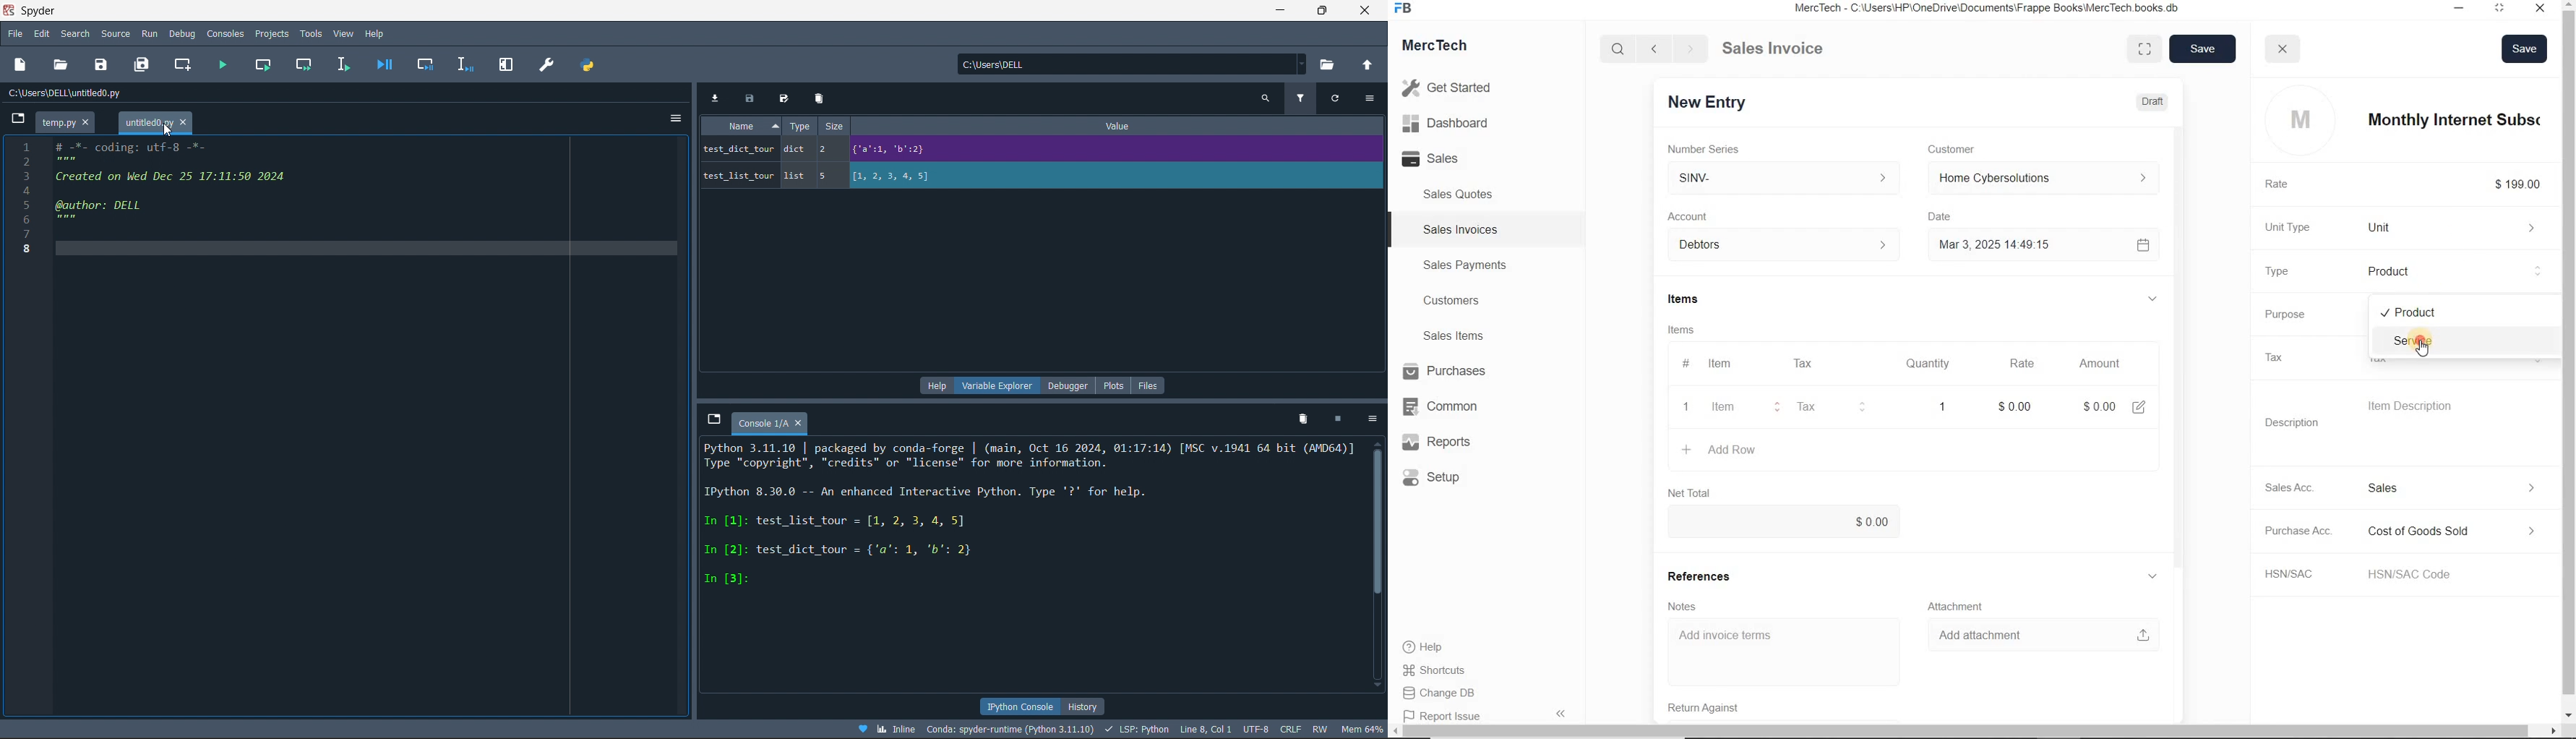  I want to click on Close, so click(2544, 10).